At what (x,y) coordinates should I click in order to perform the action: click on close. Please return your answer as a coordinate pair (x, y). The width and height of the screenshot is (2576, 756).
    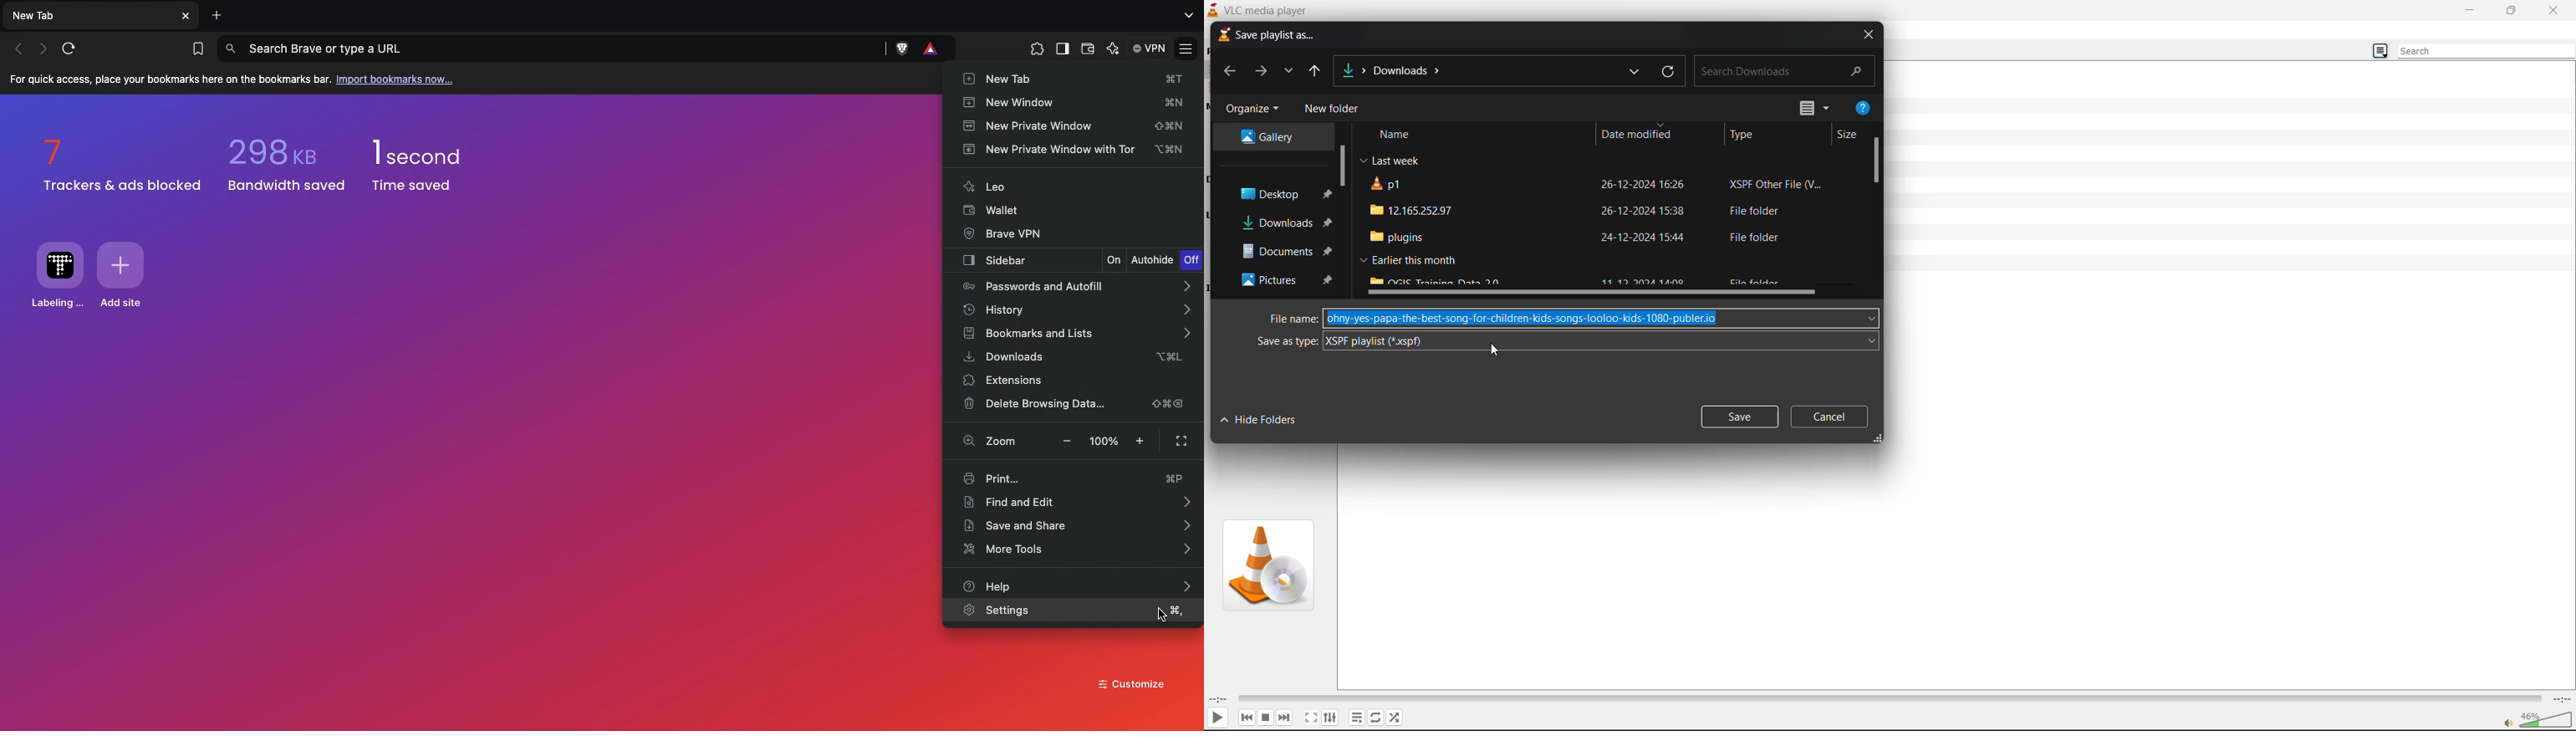
    Looking at the image, I should click on (1867, 36).